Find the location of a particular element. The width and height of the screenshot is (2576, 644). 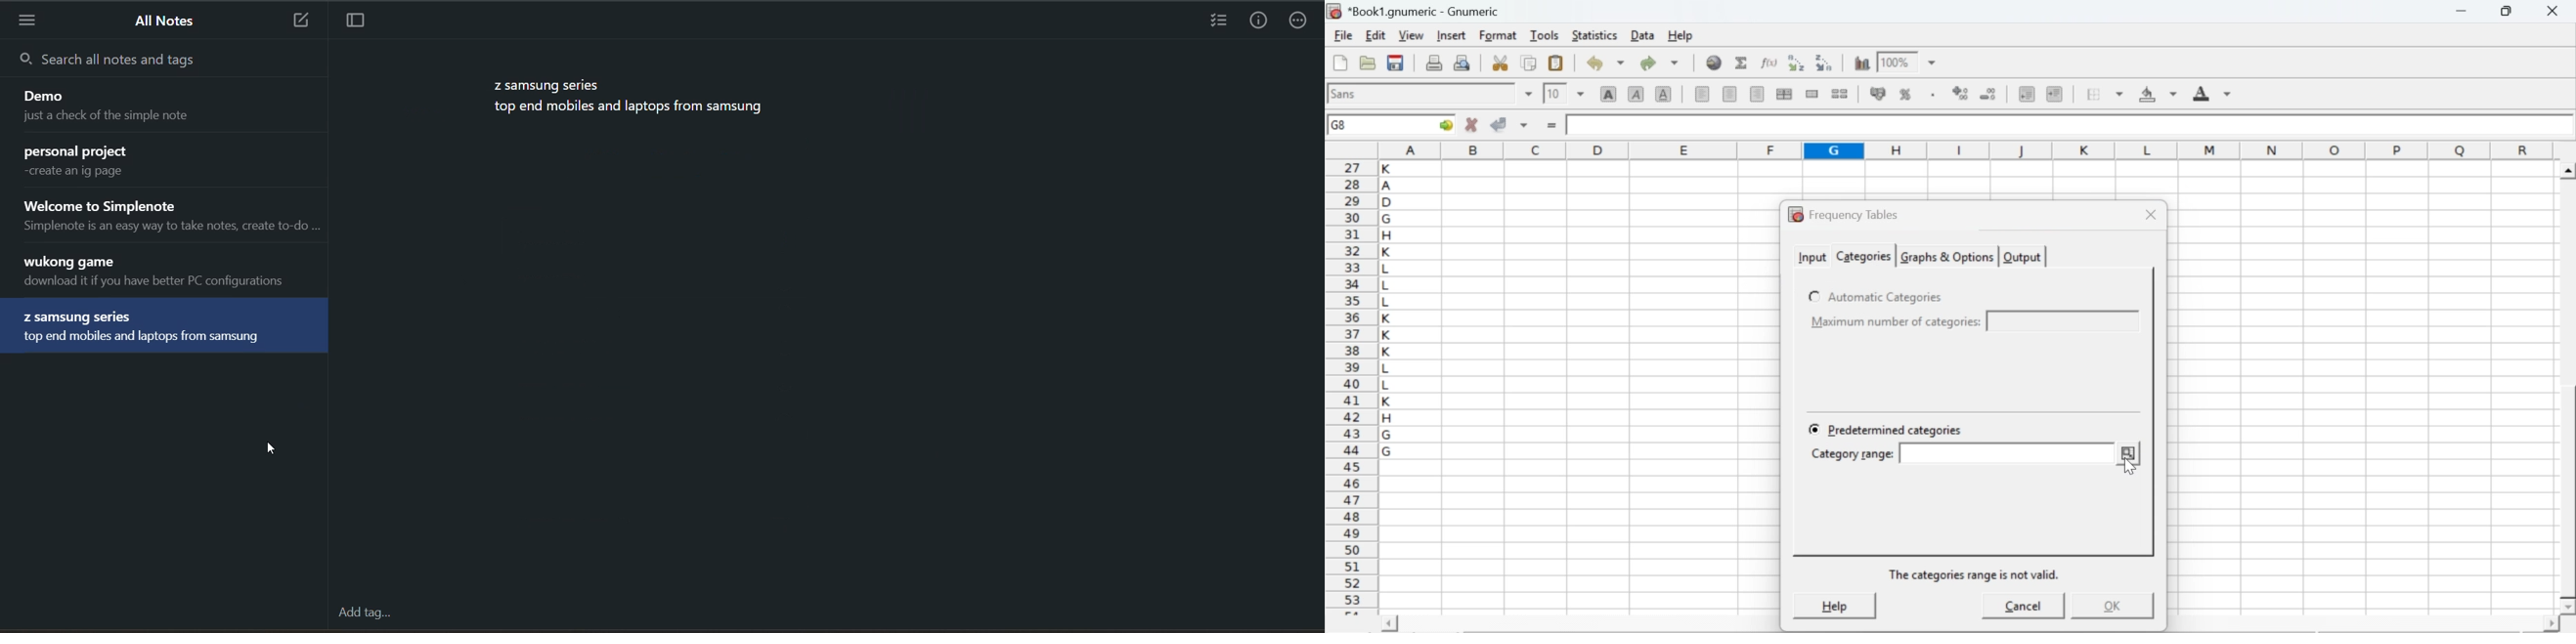

edit is located at coordinates (1375, 35).